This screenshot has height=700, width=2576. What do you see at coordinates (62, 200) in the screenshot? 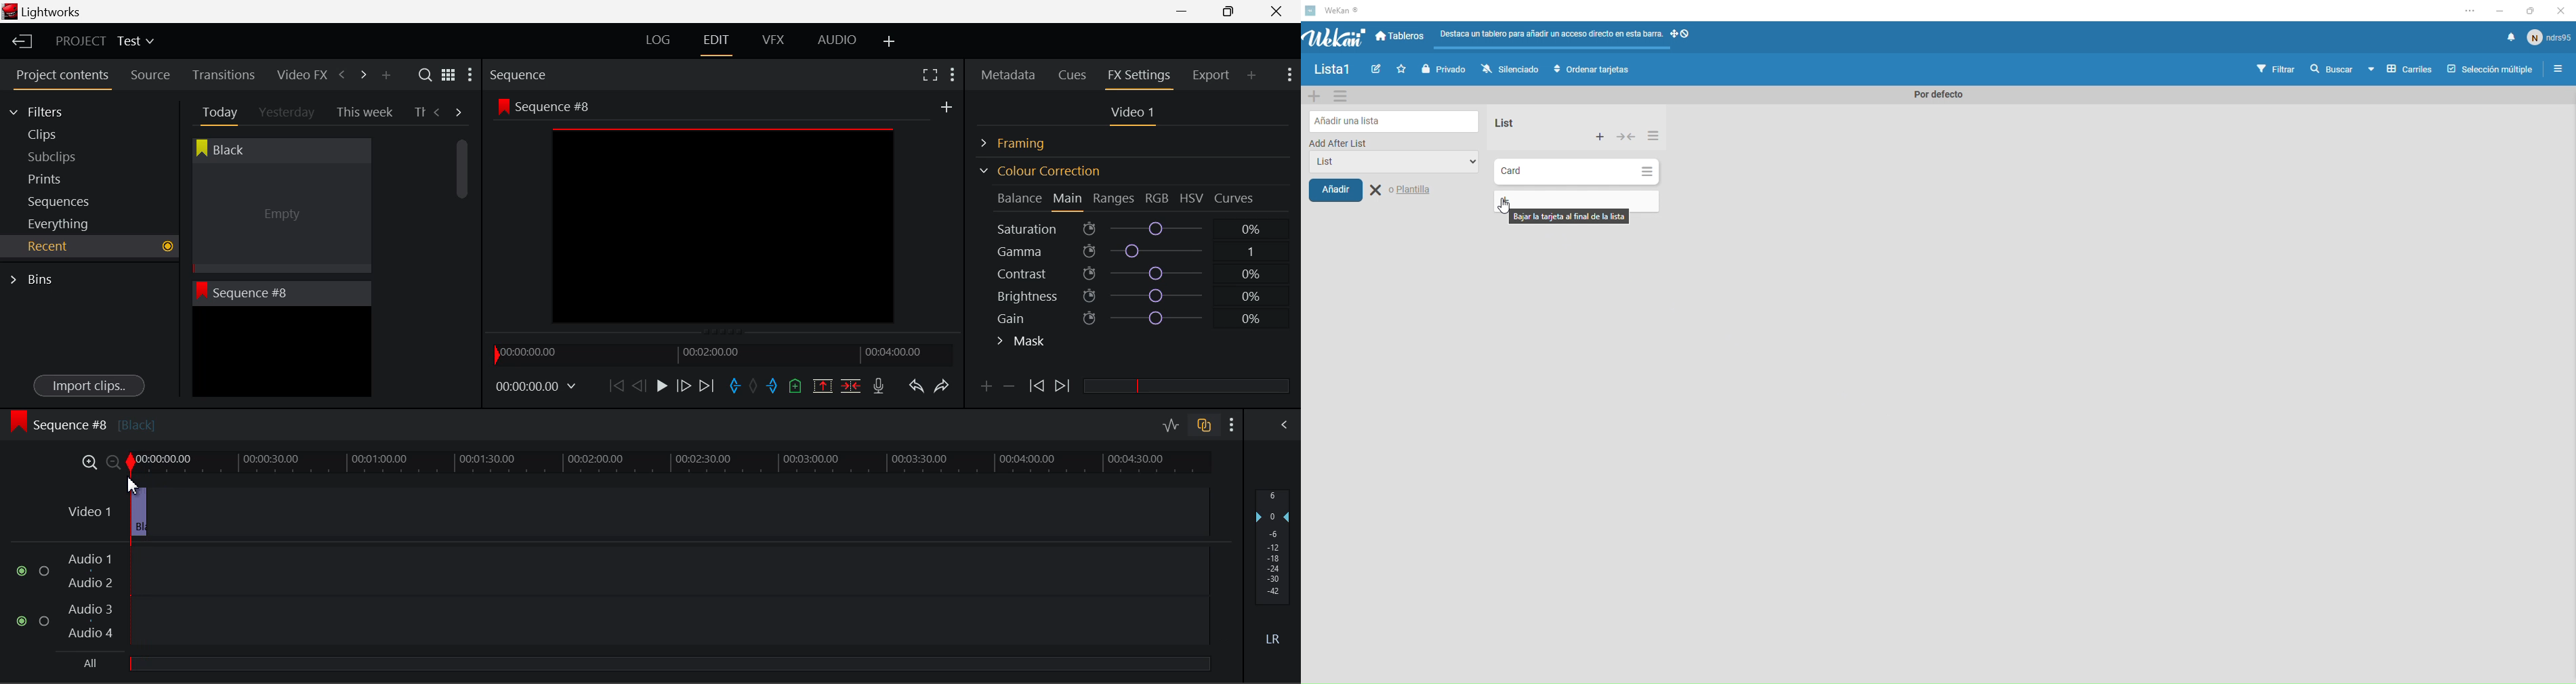
I see `Sequences` at bounding box center [62, 200].